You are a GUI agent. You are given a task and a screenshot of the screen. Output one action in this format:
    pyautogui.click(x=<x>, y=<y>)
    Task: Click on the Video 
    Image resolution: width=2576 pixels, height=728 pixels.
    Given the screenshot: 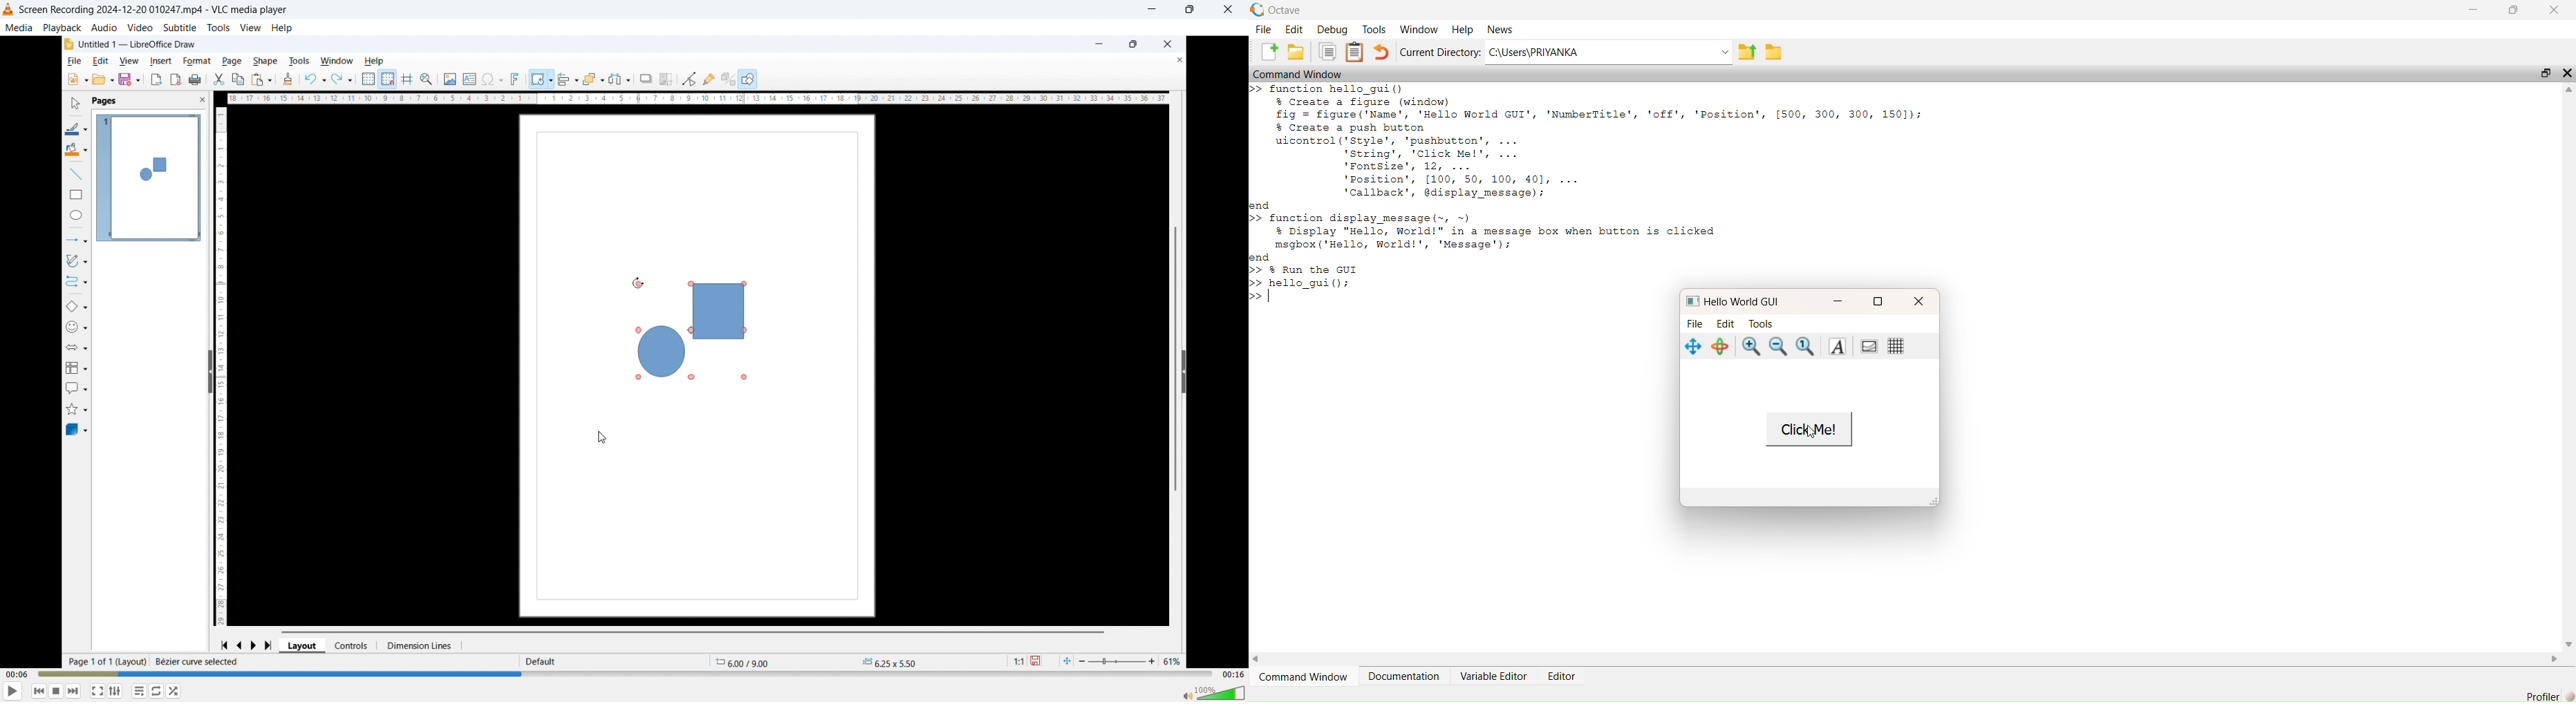 What is the action you would take?
    pyautogui.click(x=139, y=28)
    